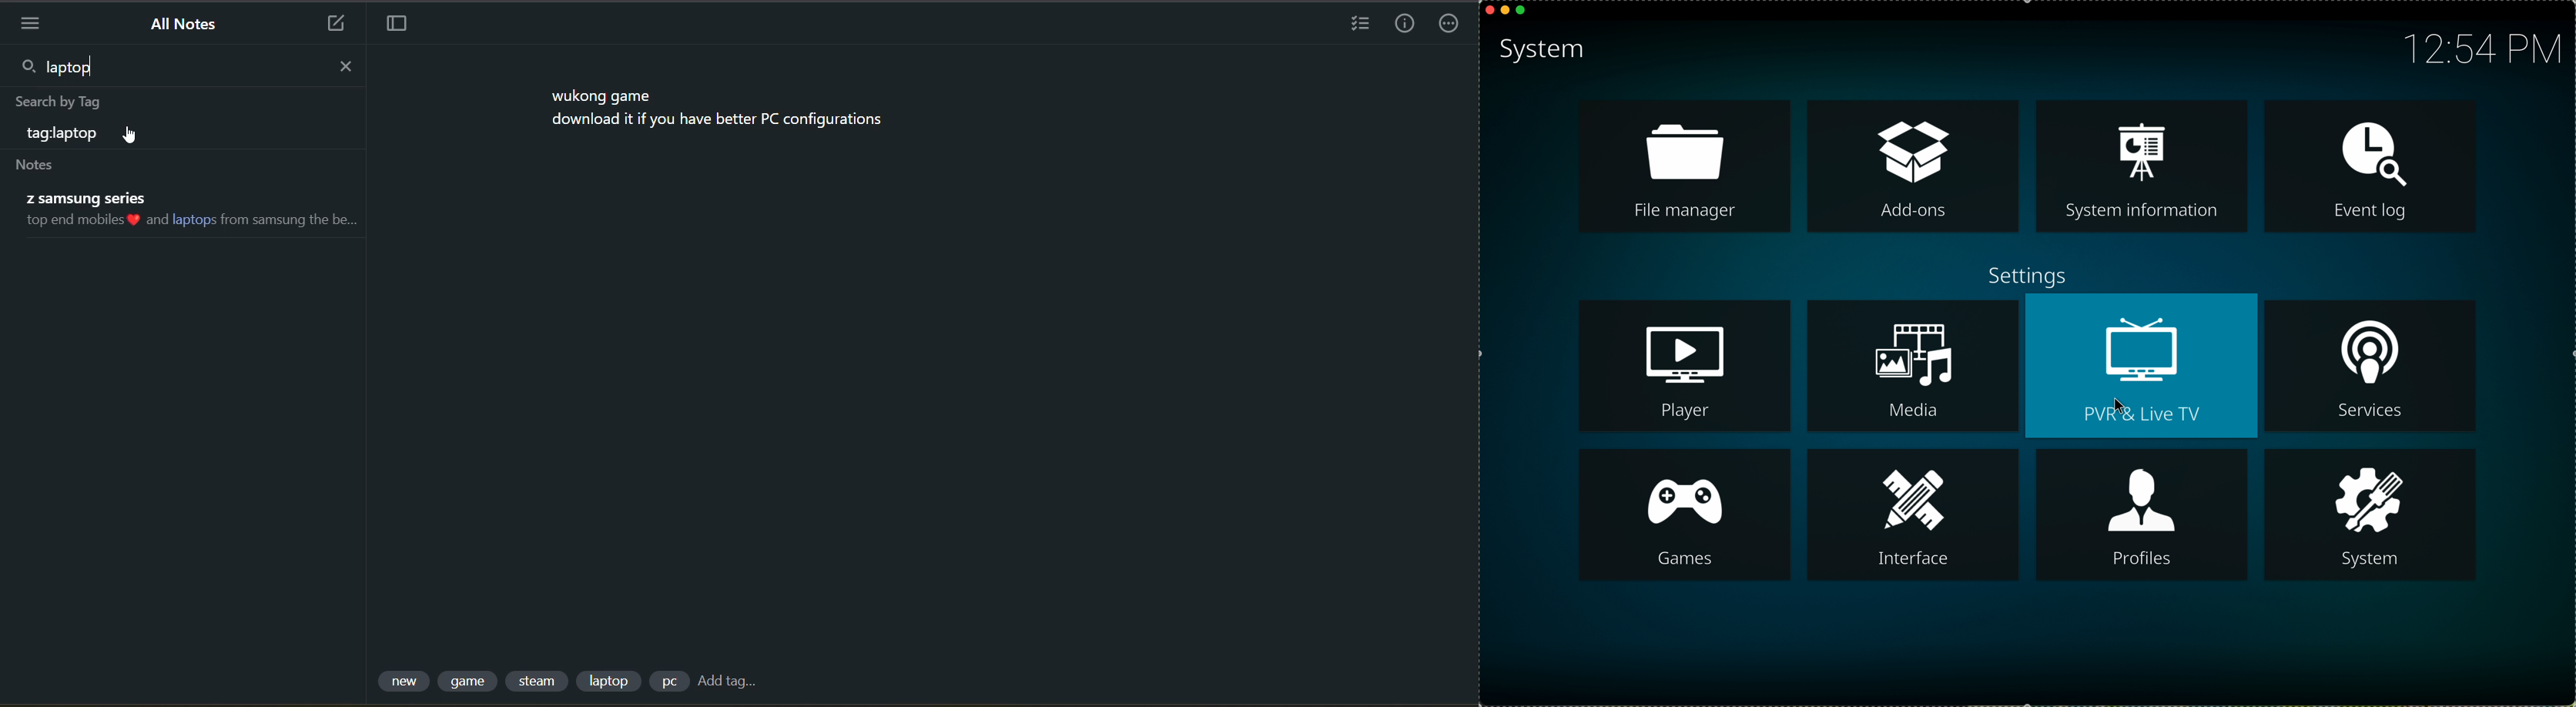  Describe the element at coordinates (65, 102) in the screenshot. I see `search by tag` at that location.